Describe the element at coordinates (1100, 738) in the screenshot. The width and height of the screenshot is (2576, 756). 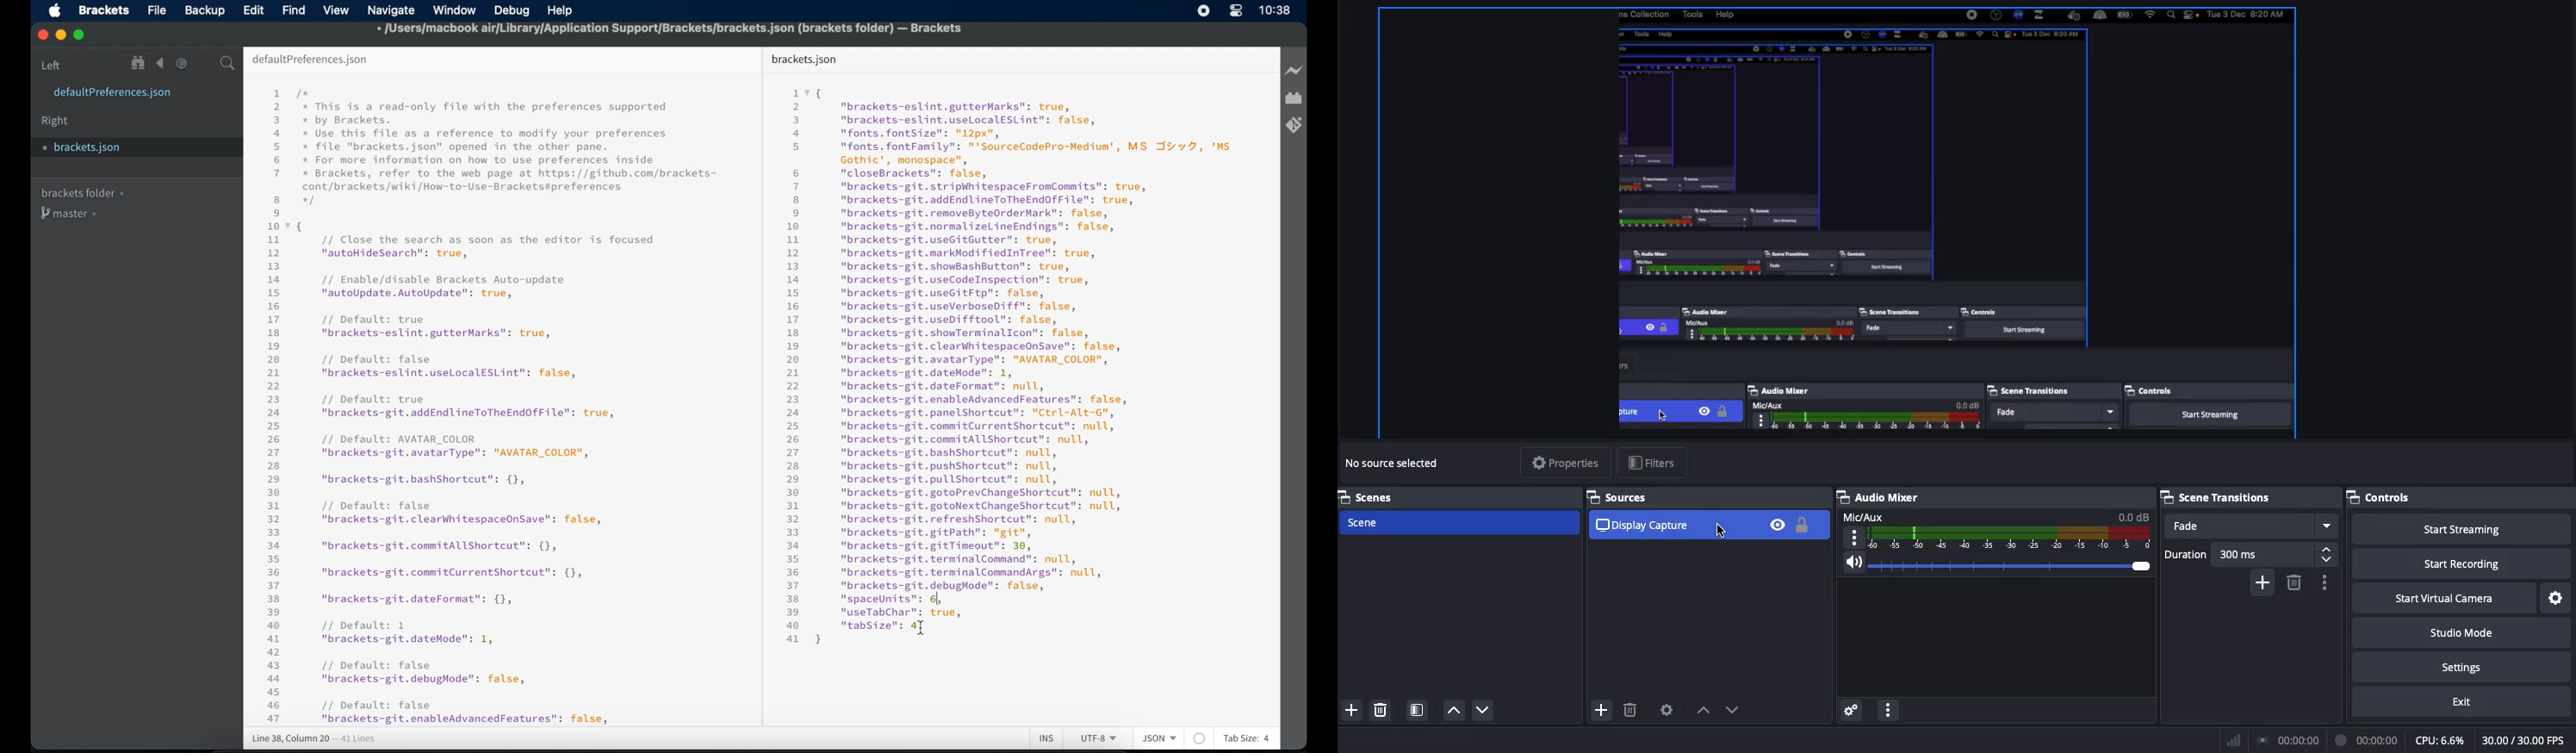
I see `utf-8` at that location.